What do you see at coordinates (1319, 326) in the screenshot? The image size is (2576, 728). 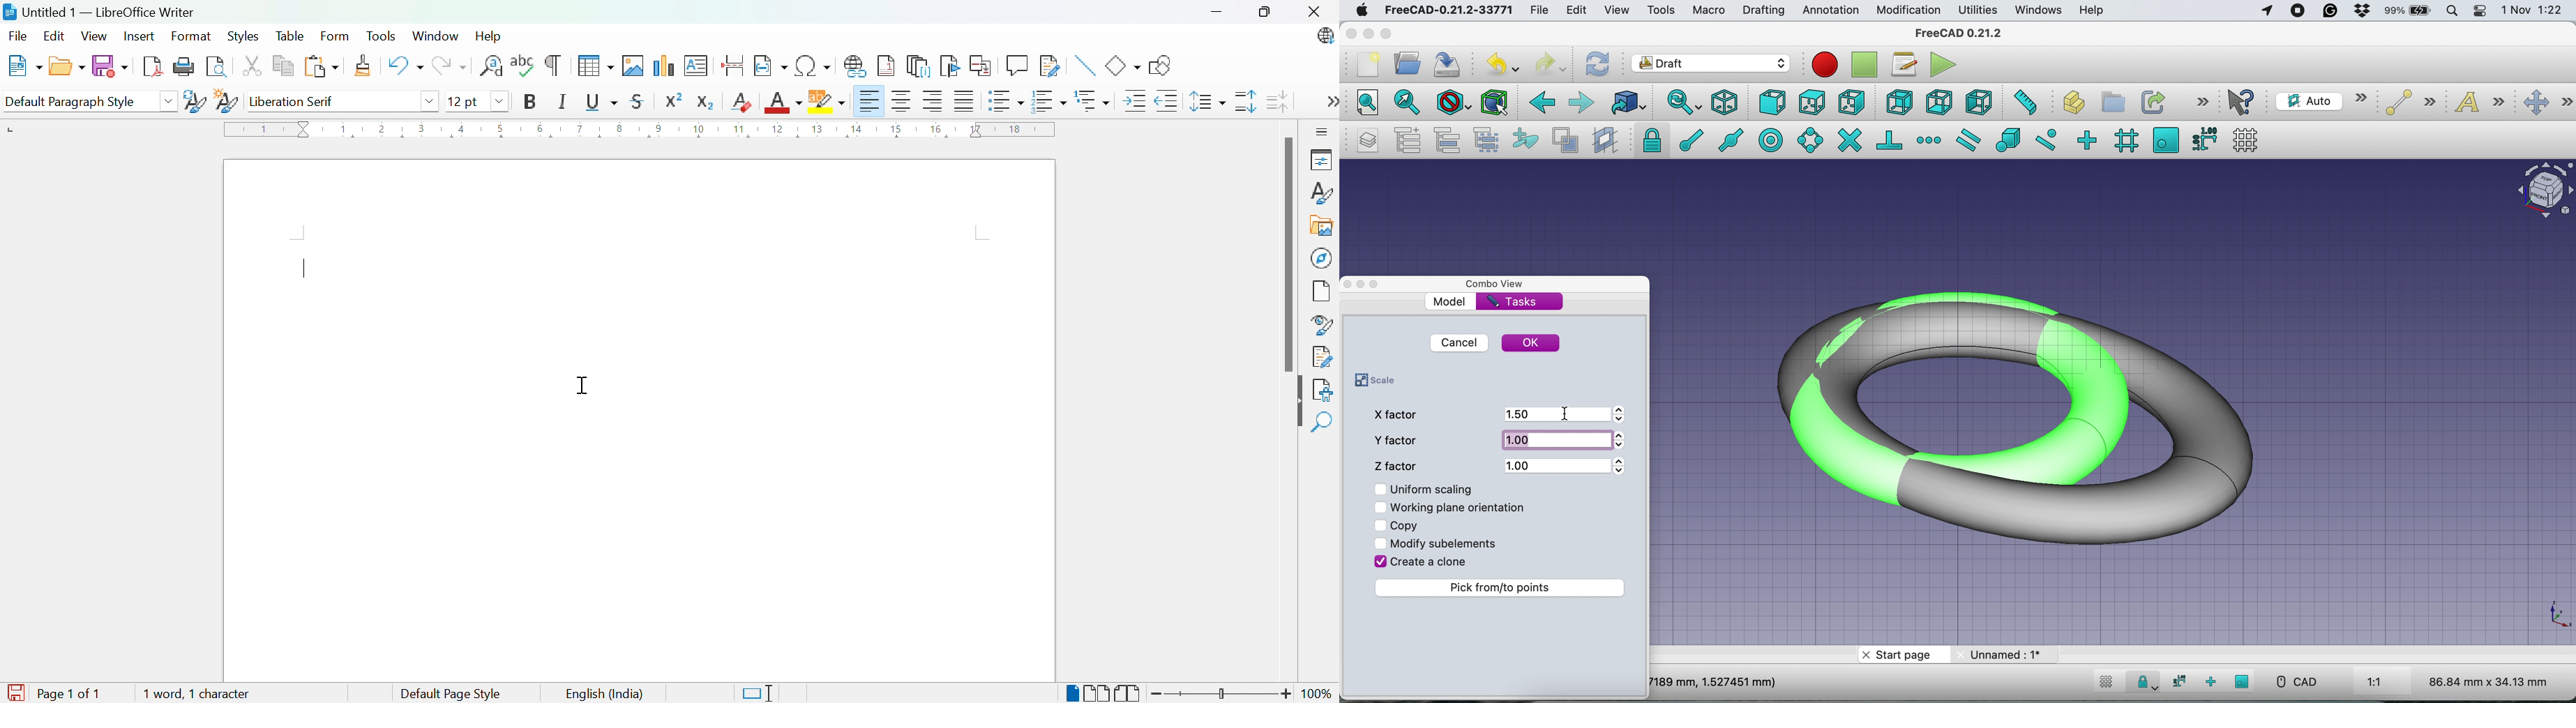 I see `Style inspector` at bounding box center [1319, 326].